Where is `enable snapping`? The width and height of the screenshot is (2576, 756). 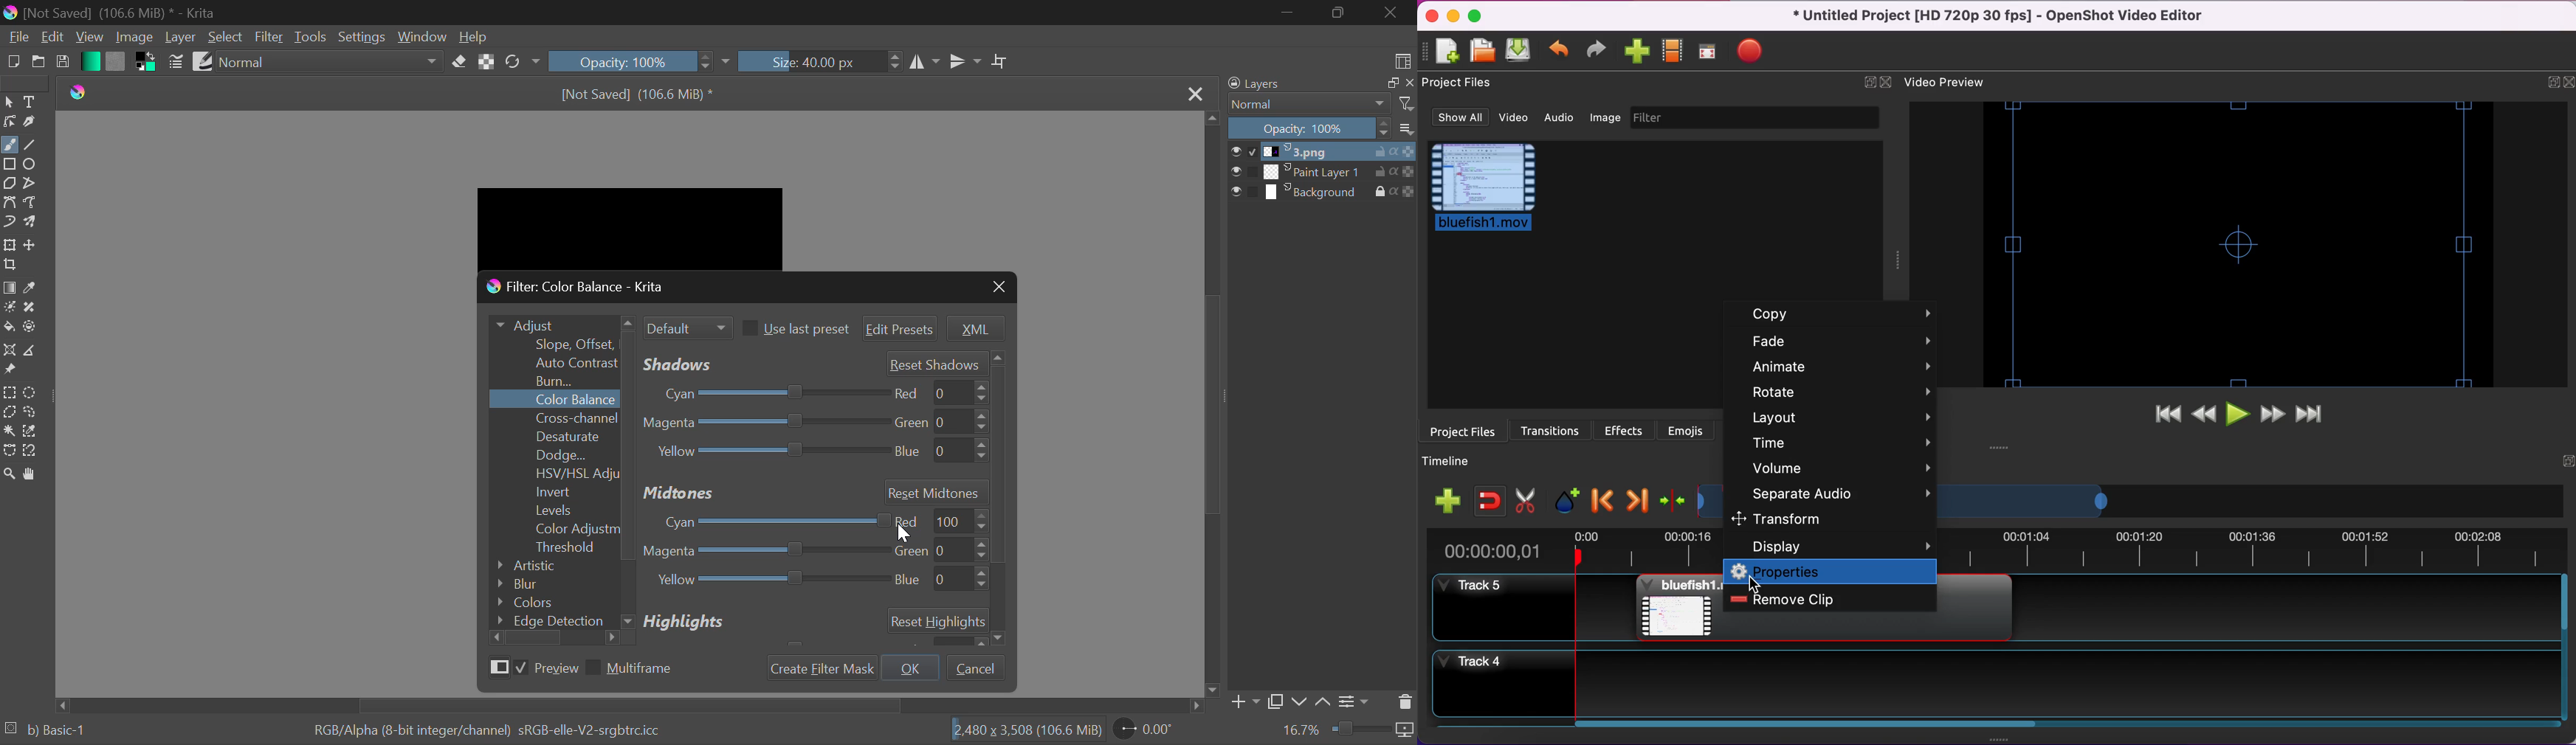
enable snapping is located at coordinates (1490, 501).